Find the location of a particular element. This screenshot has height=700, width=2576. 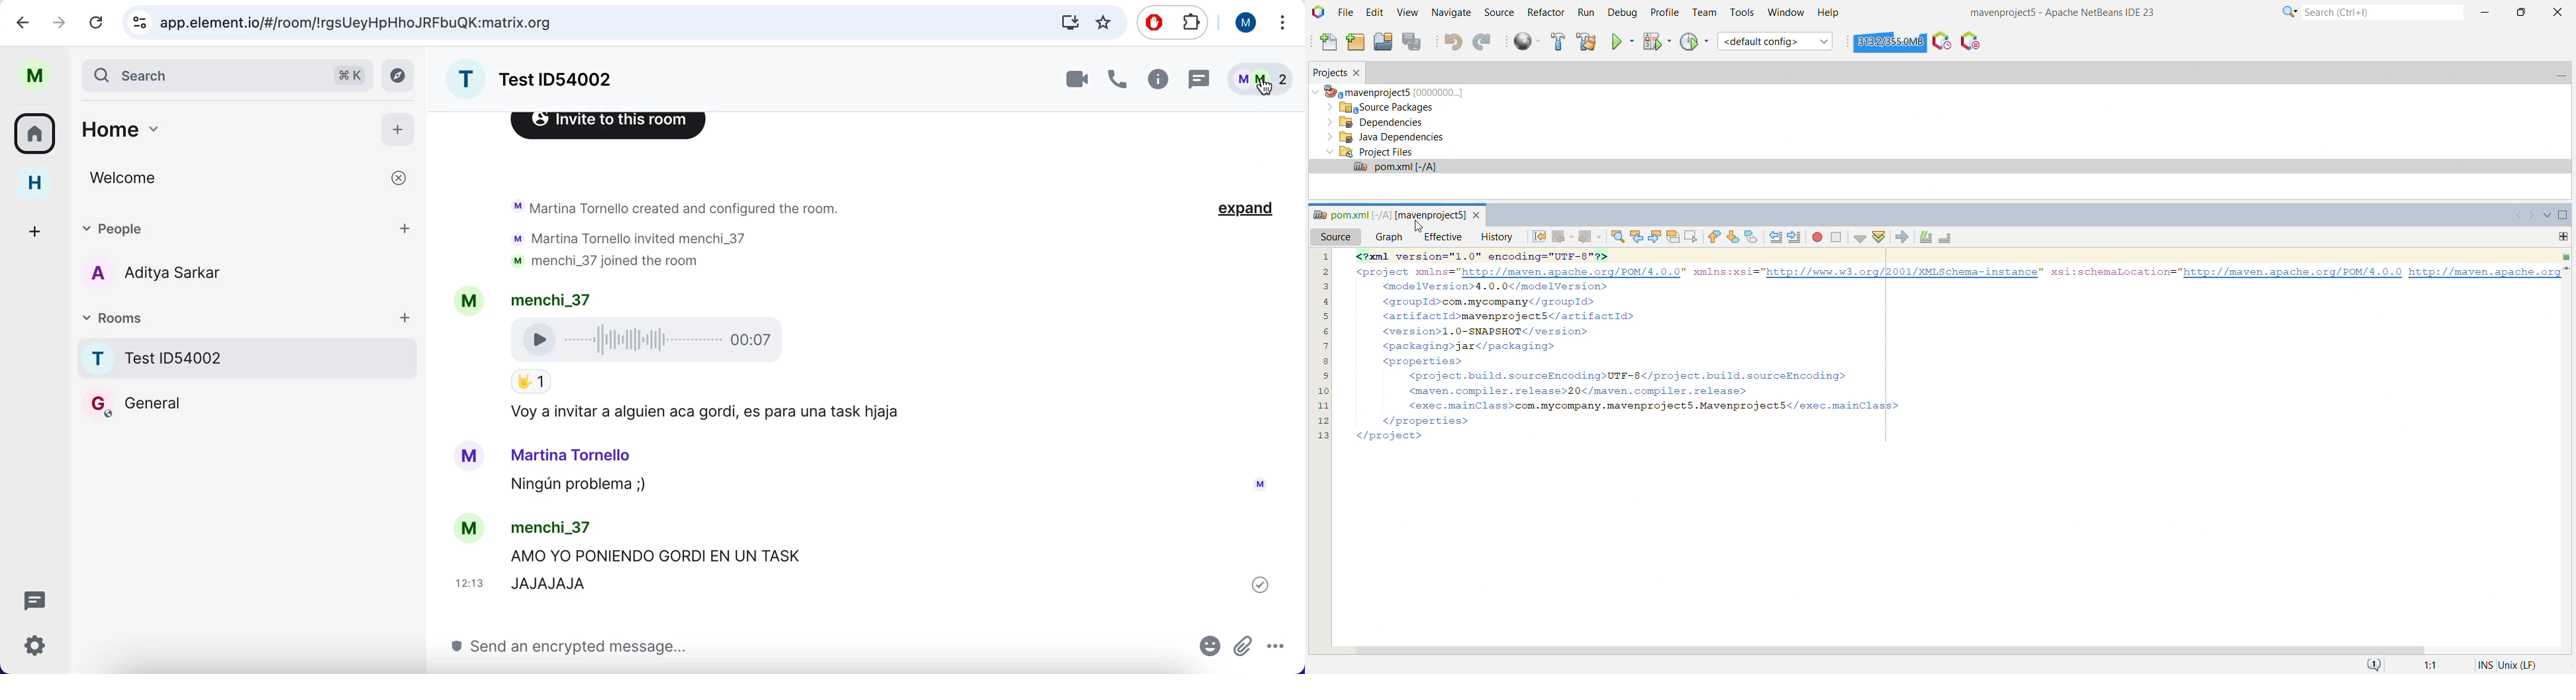

send message is located at coordinates (807, 649).